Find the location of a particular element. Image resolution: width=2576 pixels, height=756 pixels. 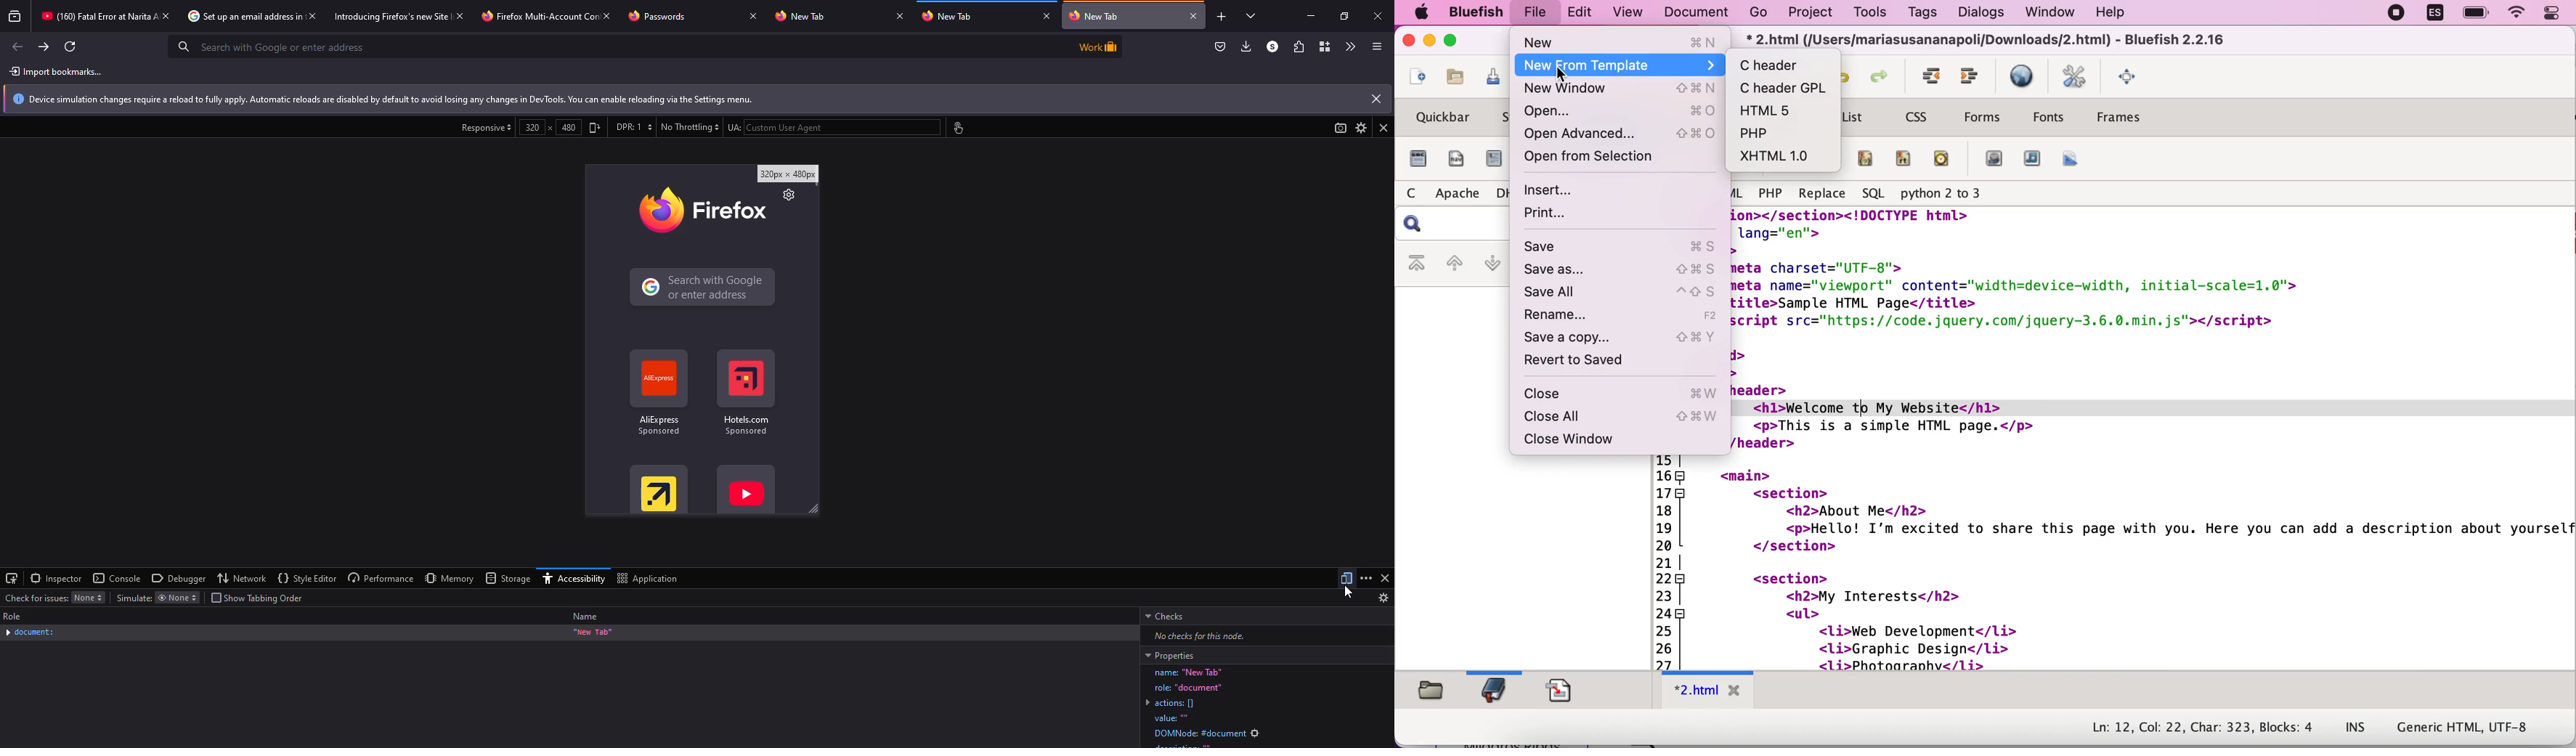

battery is located at coordinates (2475, 13).